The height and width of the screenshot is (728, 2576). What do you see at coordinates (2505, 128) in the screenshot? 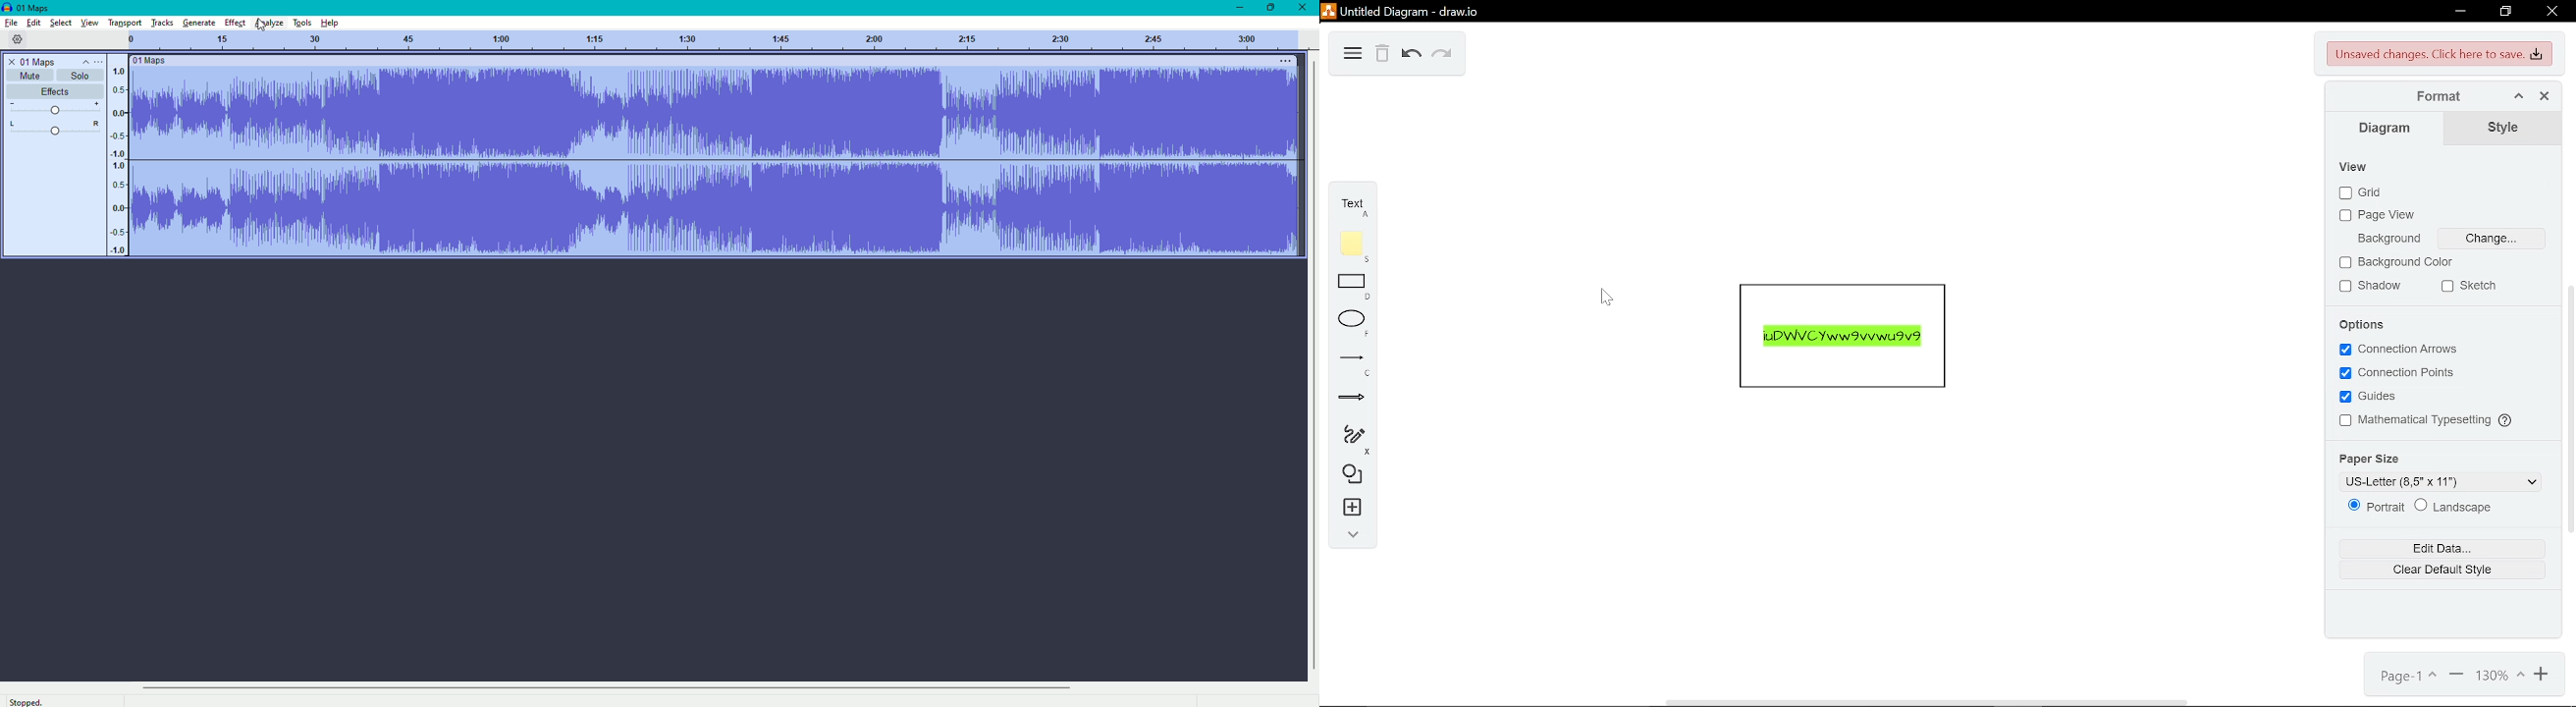
I see `style` at bounding box center [2505, 128].